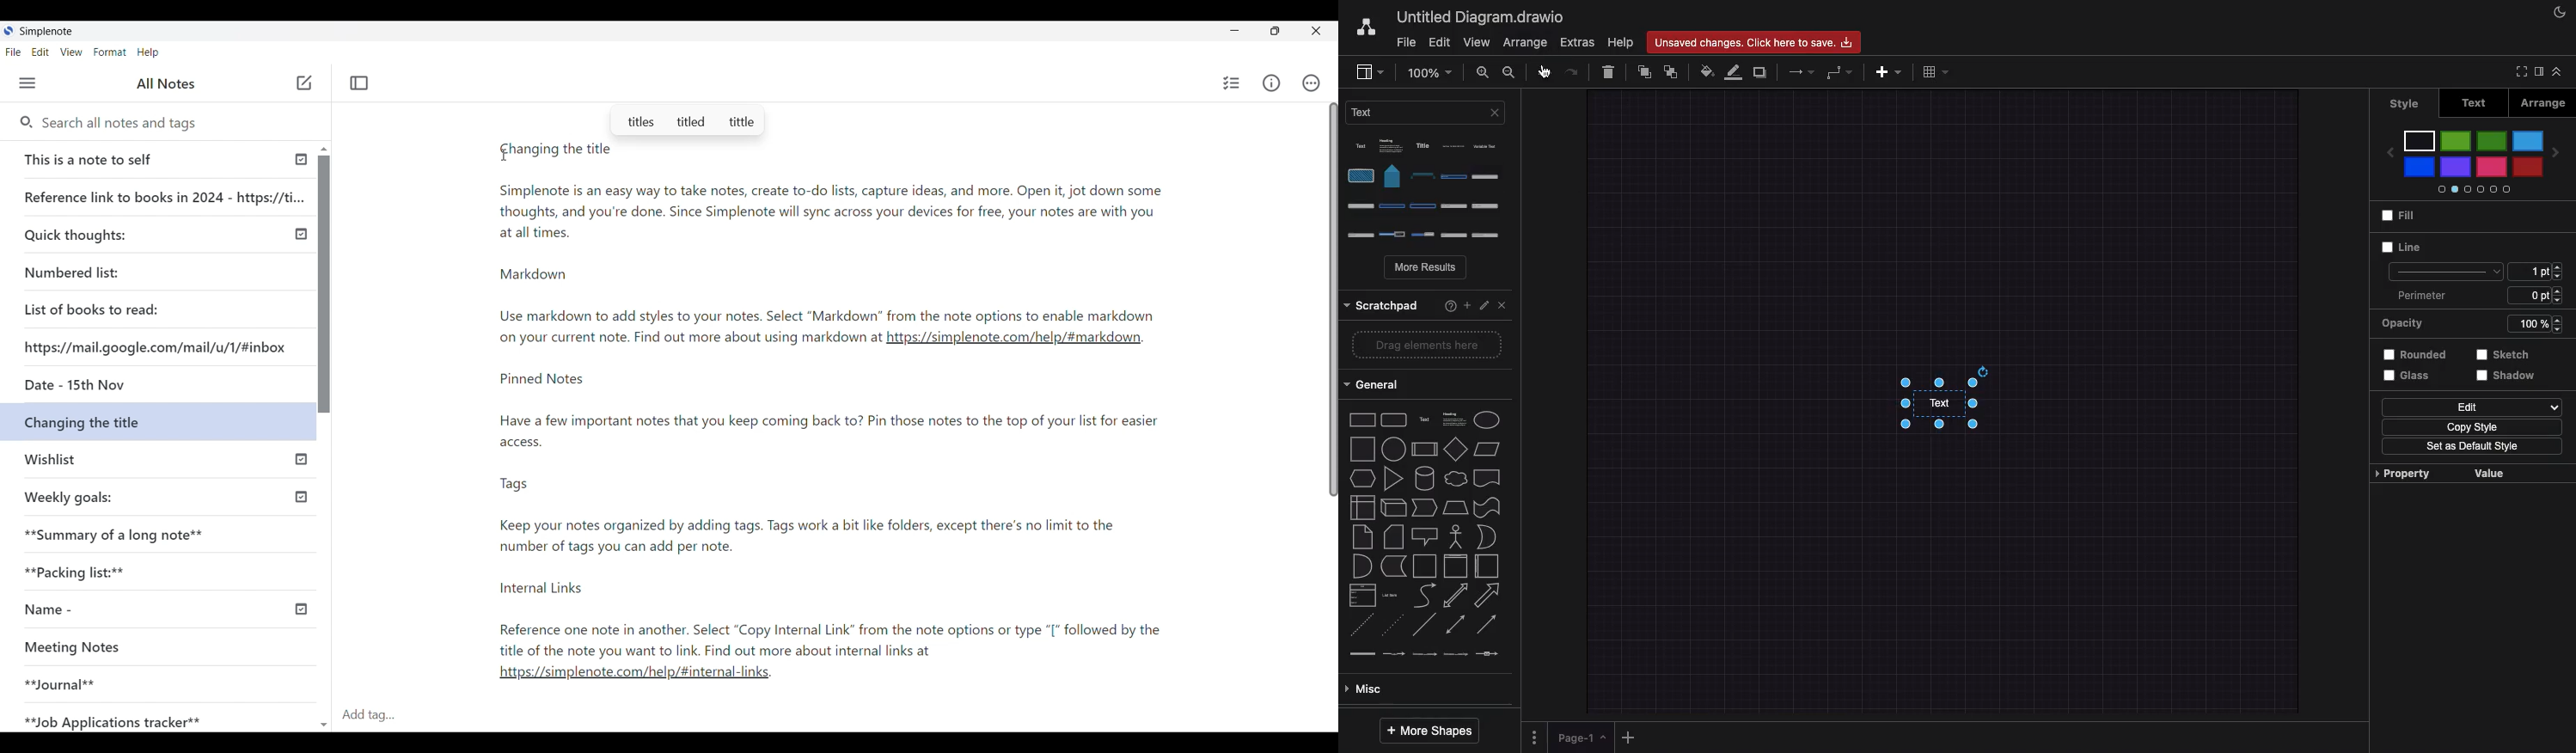  I want to click on Help, so click(1444, 304).